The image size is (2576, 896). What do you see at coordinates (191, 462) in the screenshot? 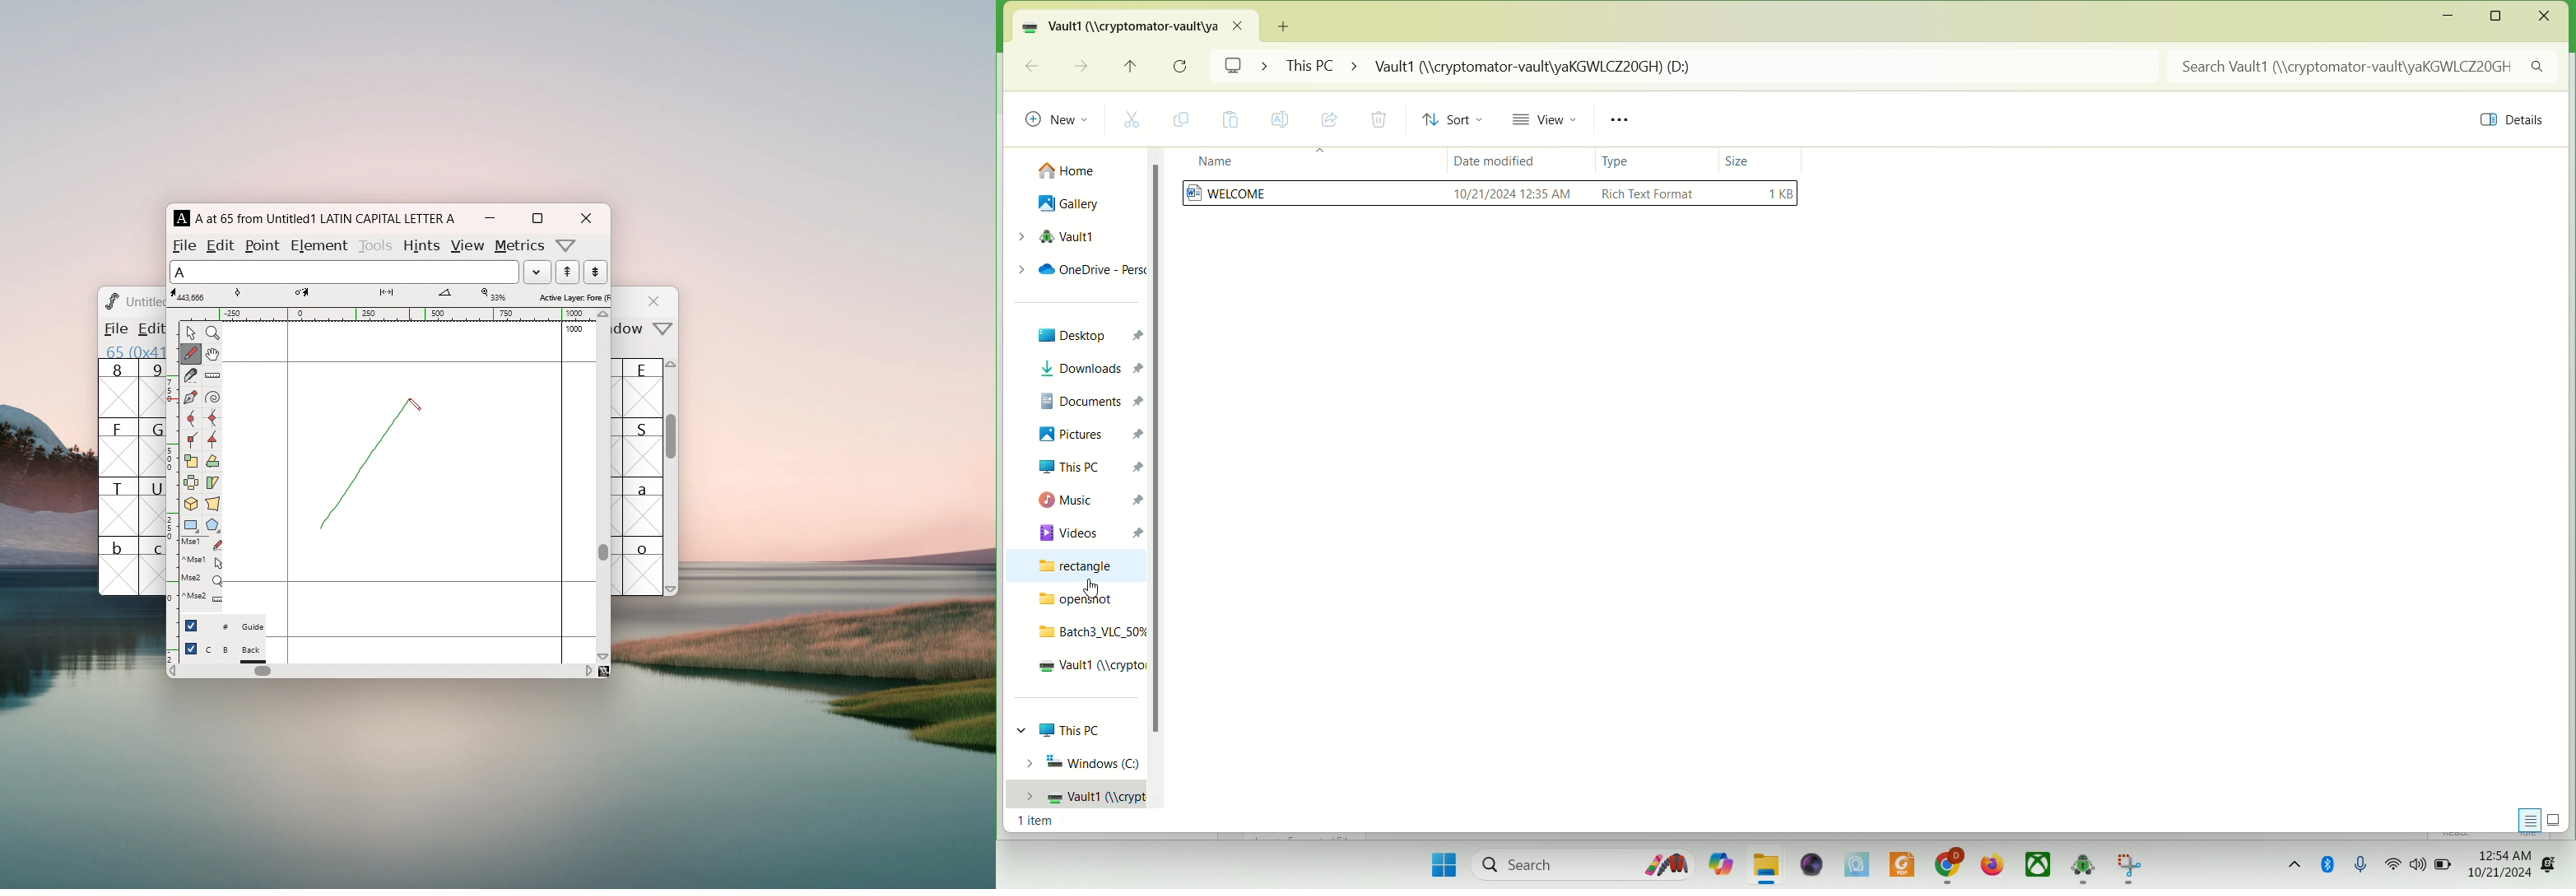
I see `scale the selection` at bounding box center [191, 462].